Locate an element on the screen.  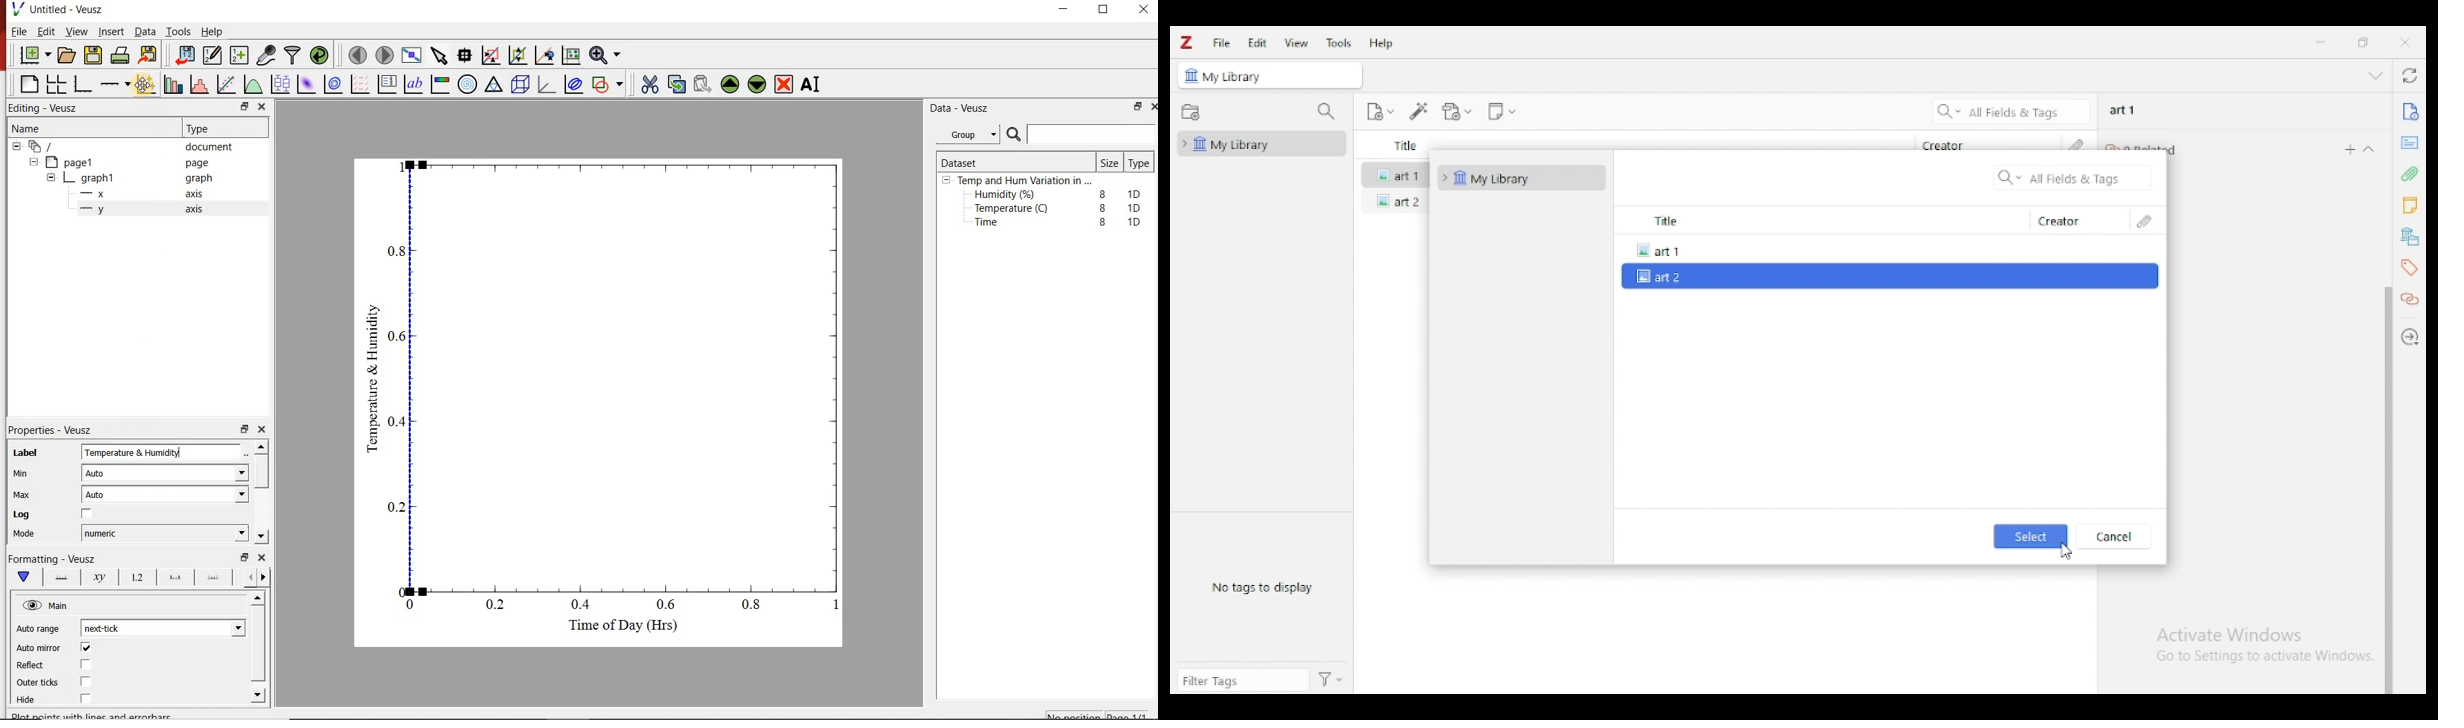
art 1 is located at coordinates (2123, 110).